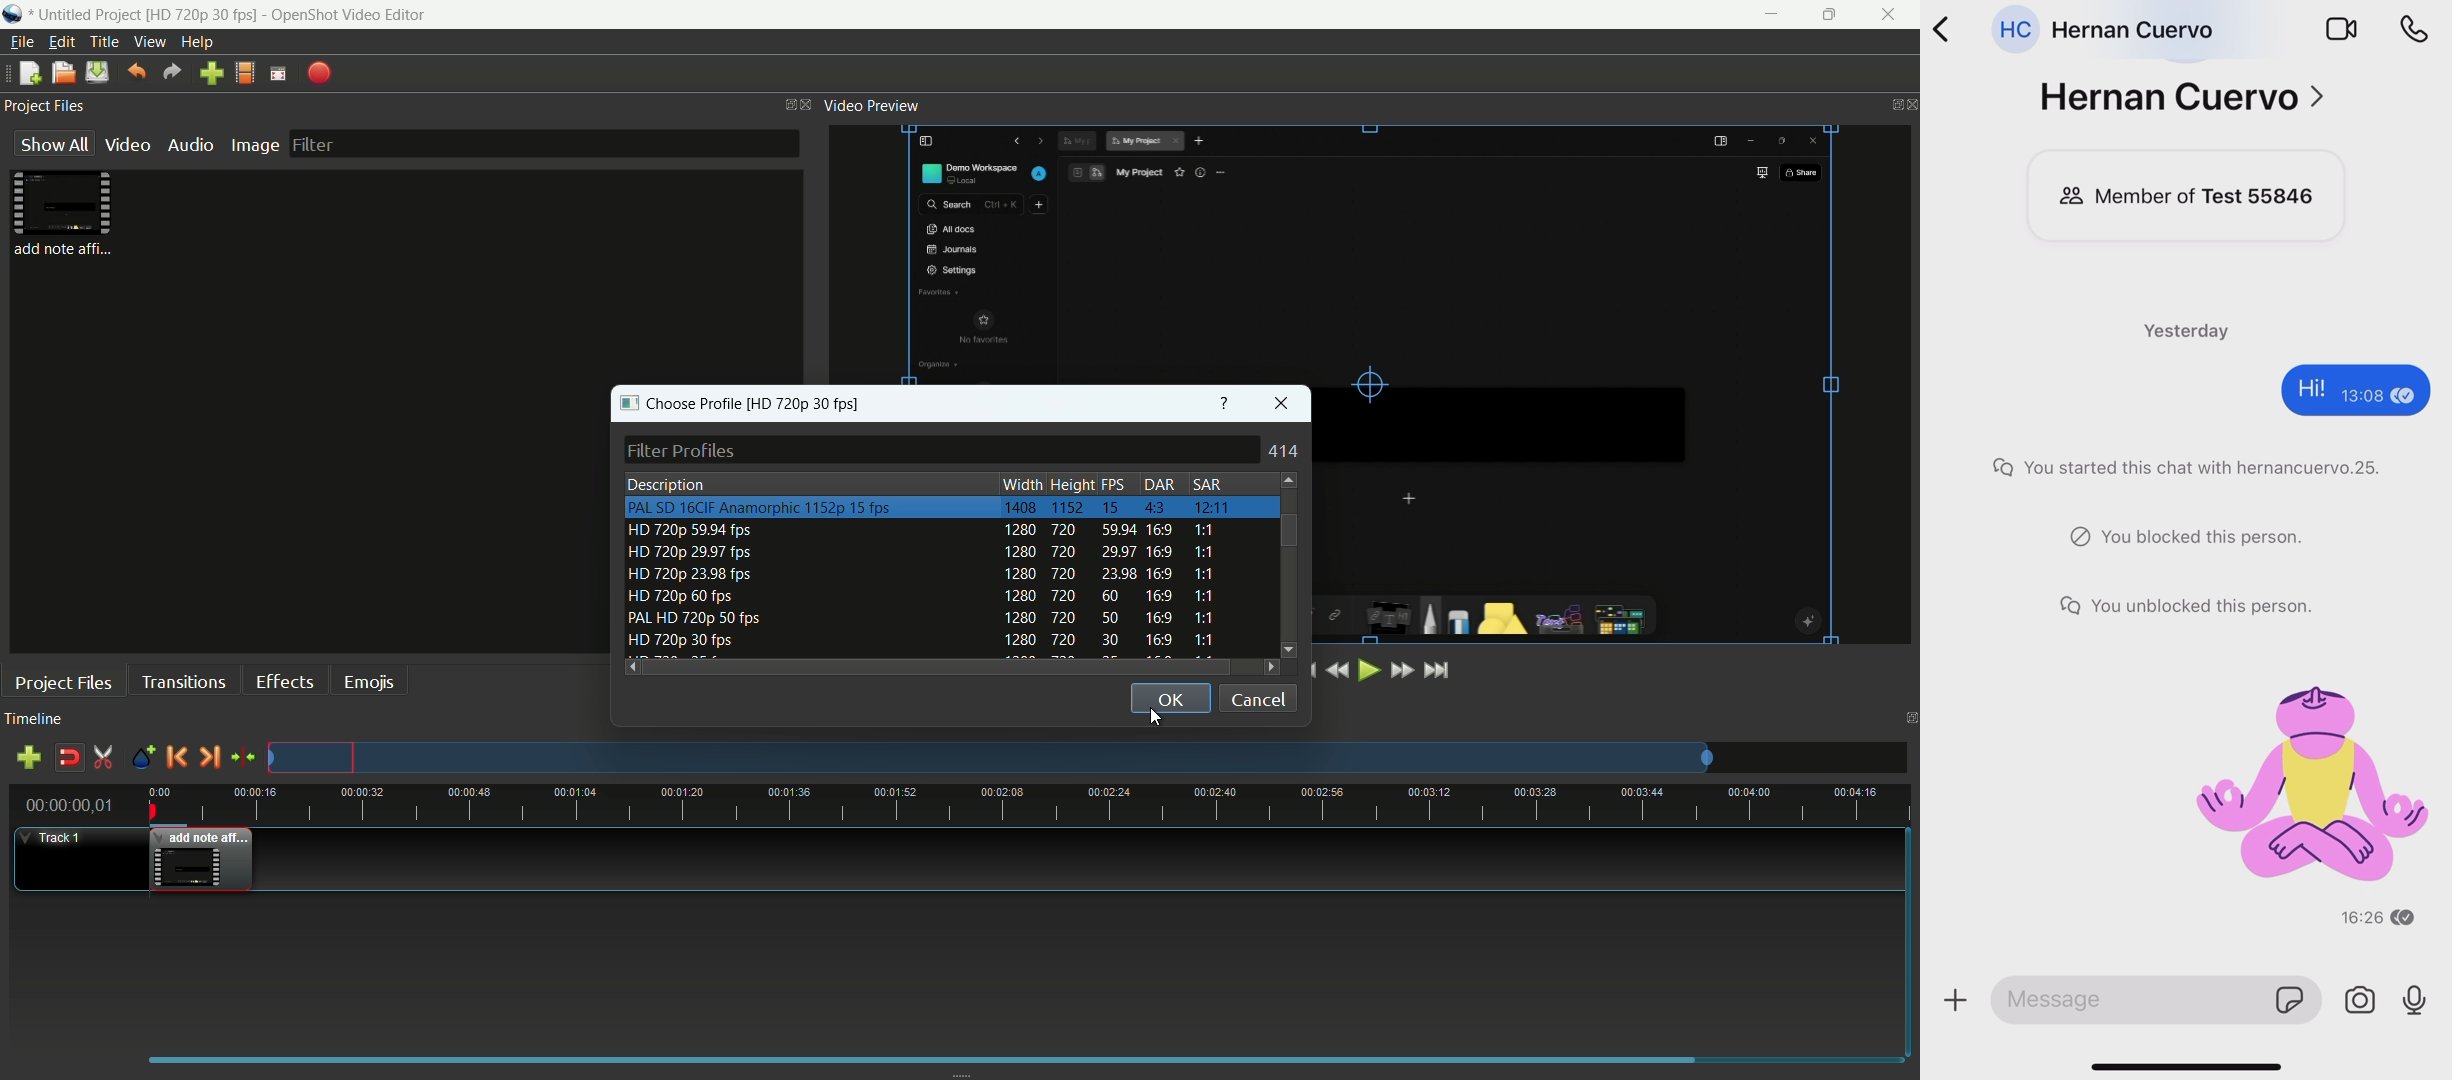 The width and height of the screenshot is (2464, 1092). I want to click on cursor, so click(1154, 721).